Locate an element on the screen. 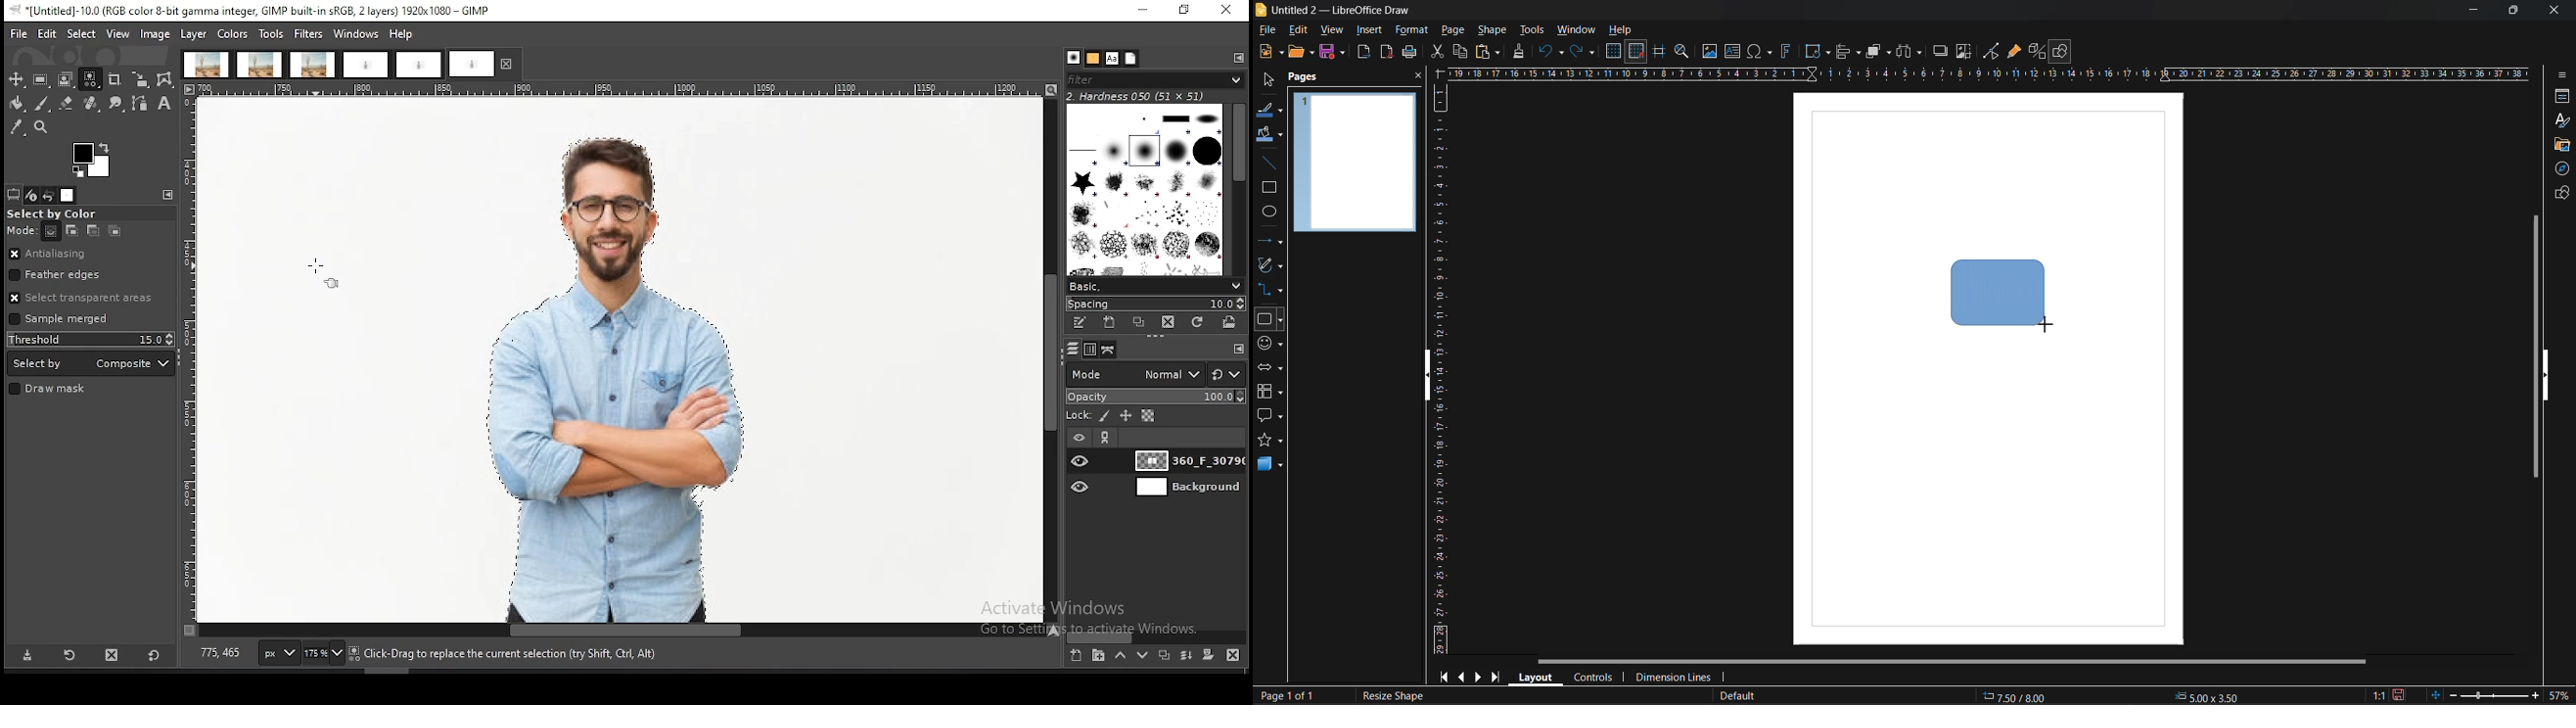  feather edges is located at coordinates (92, 274).